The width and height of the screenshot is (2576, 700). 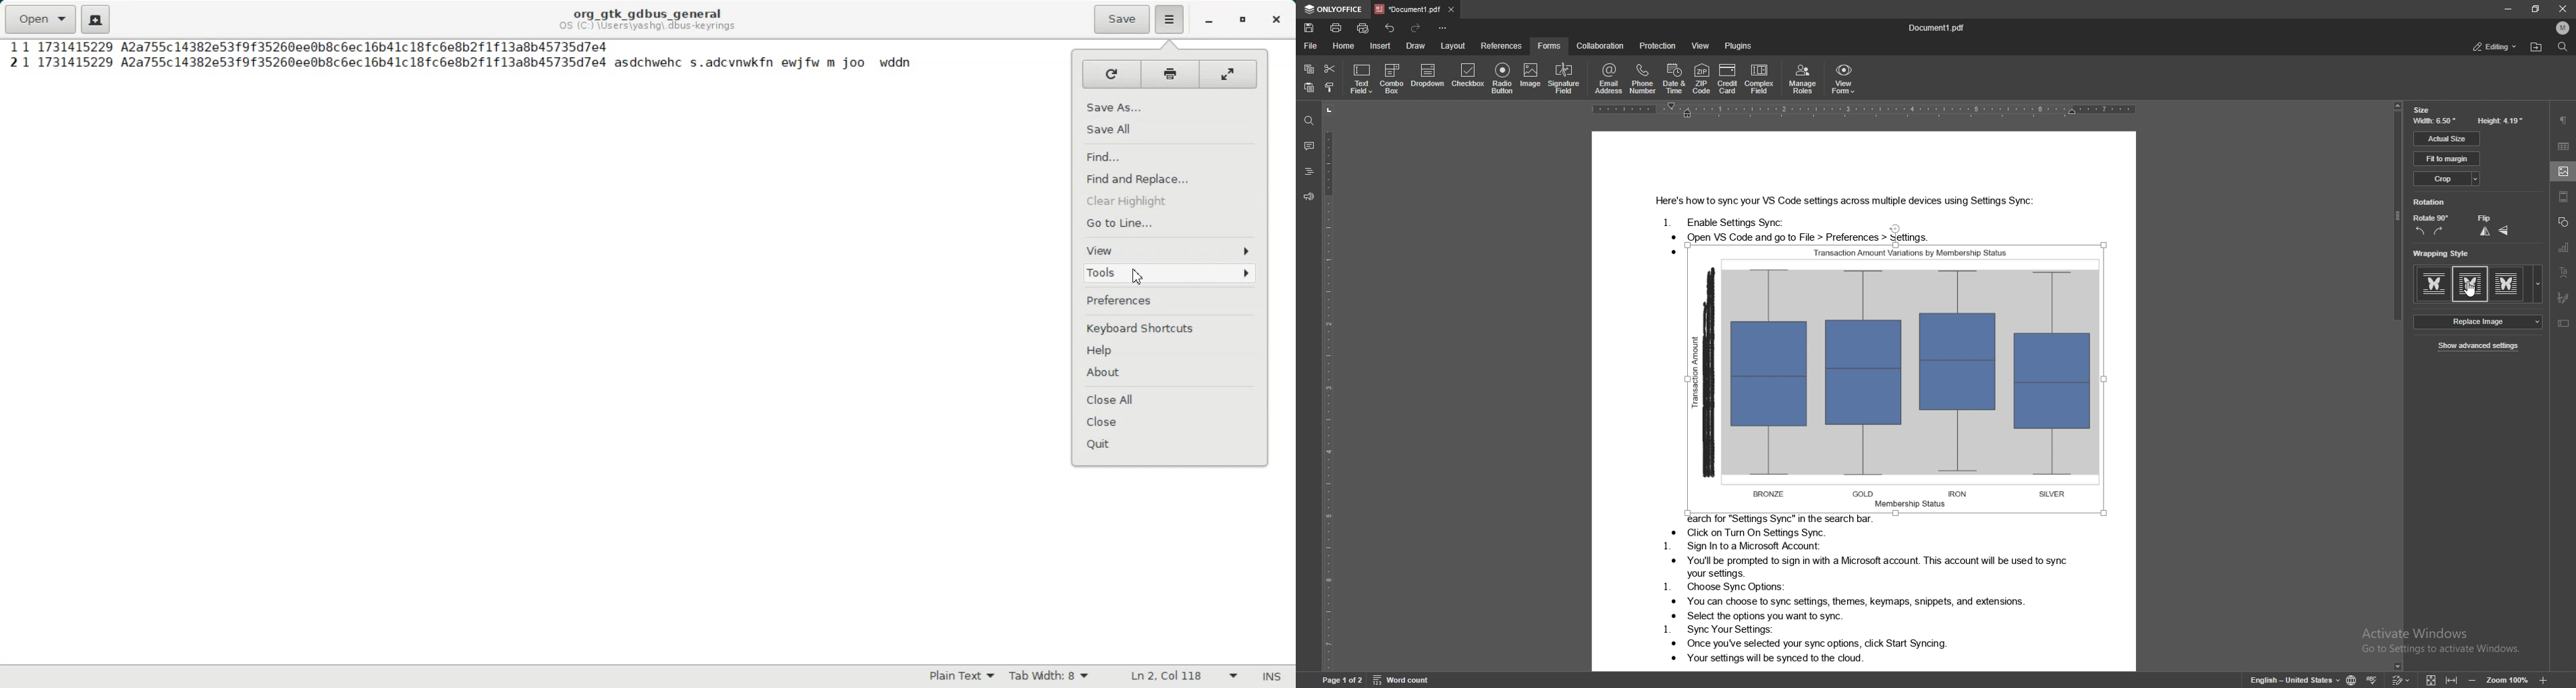 What do you see at coordinates (2449, 179) in the screenshot?
I see `crop` at bounding box center [2449, 179].